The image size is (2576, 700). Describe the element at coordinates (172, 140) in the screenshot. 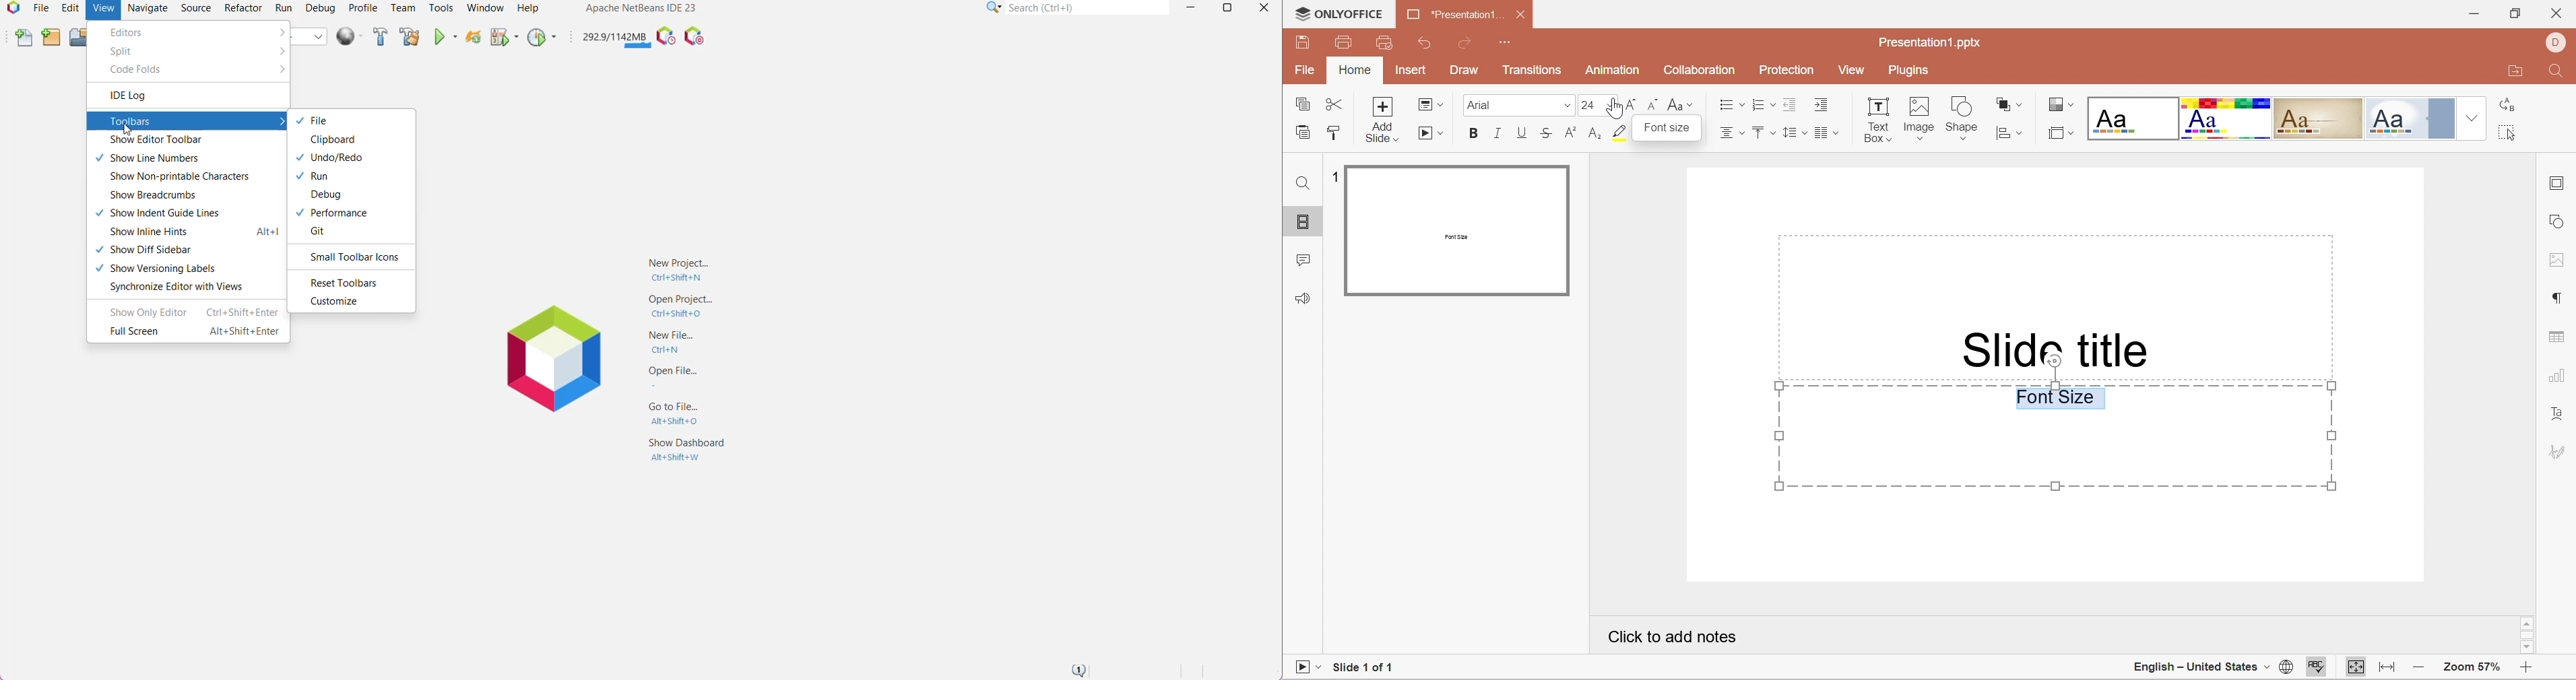

I see `Show Editor Toolbar` at that location.